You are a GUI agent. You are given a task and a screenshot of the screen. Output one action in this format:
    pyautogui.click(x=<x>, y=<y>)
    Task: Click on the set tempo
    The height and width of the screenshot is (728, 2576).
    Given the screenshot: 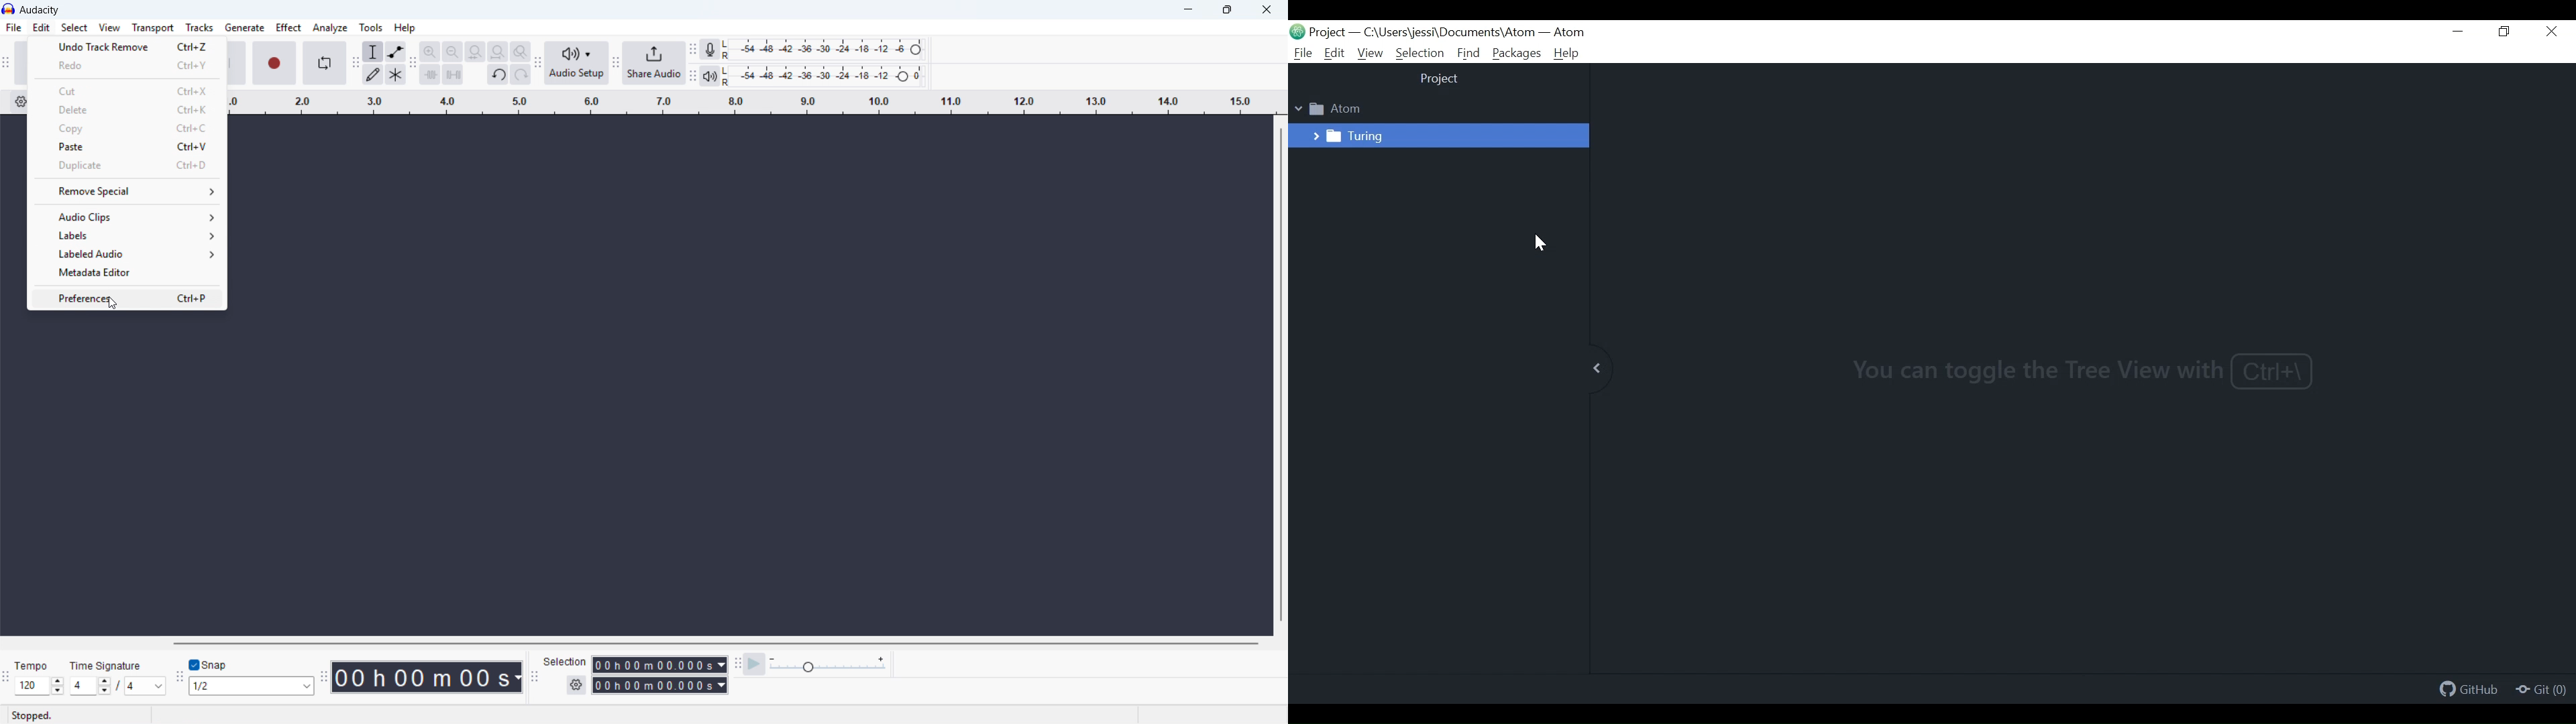 What is the action you would take?
    pyautogui.click(x=39, y=677)
    